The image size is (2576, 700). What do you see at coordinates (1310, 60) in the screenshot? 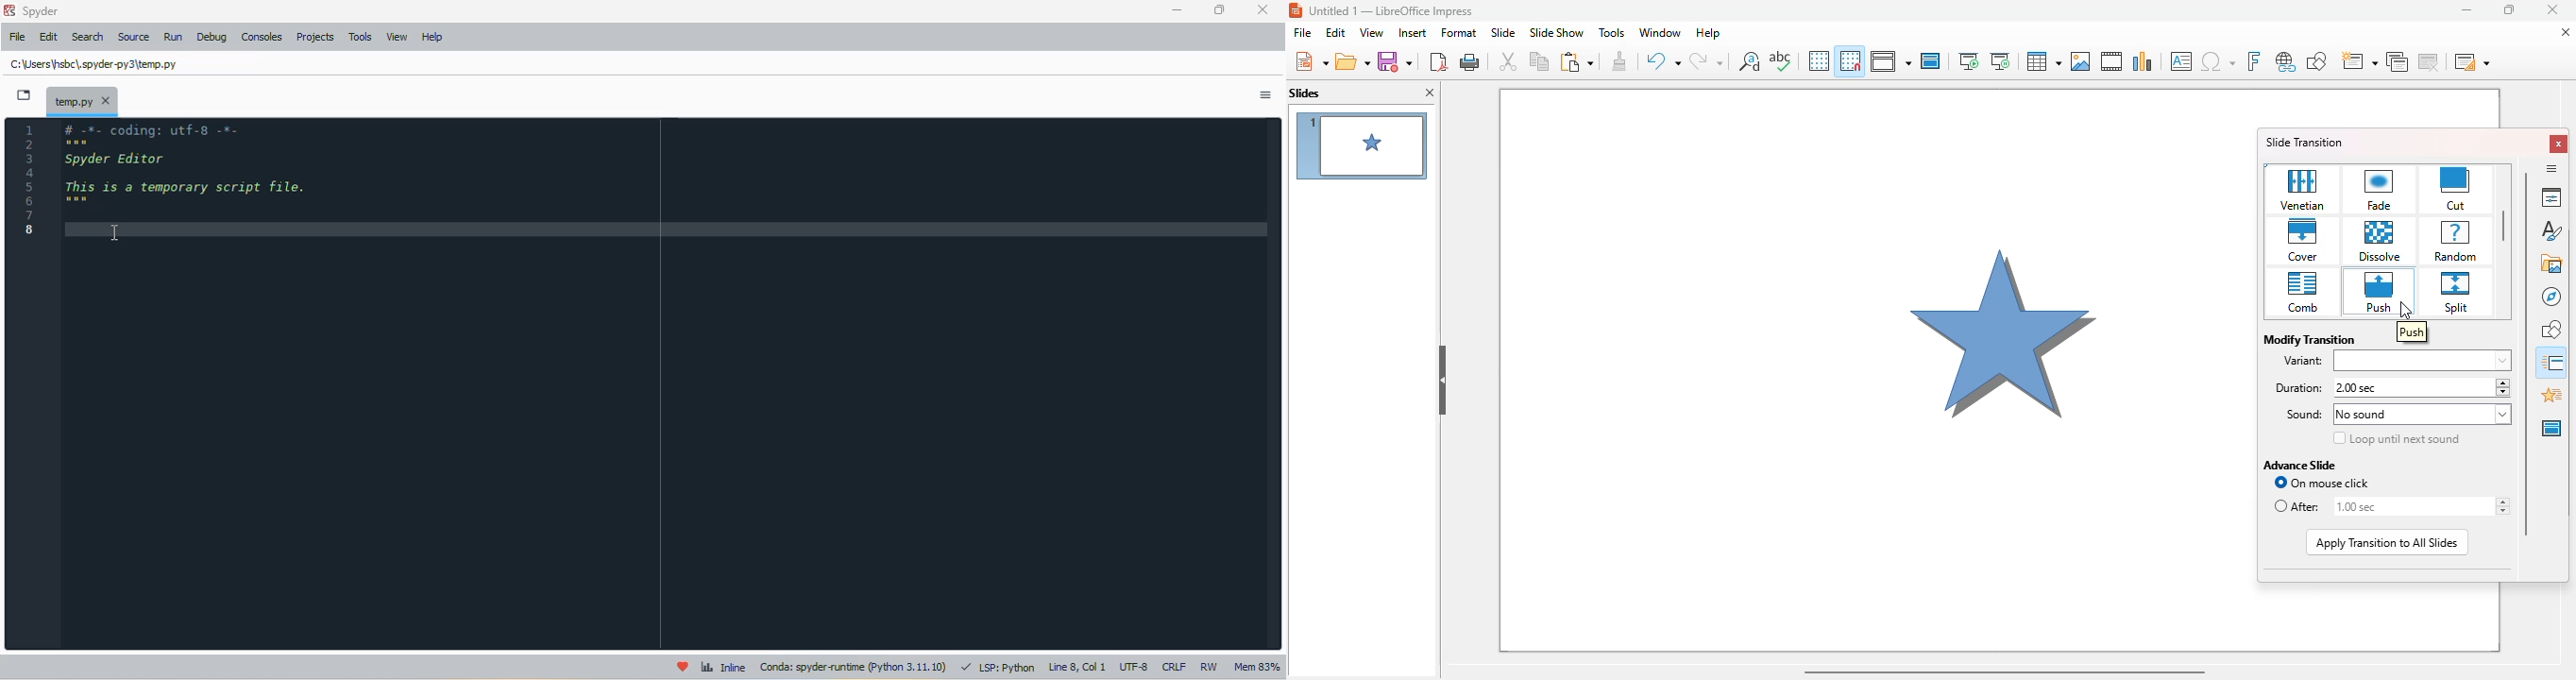
I see `new` at bounding box center [1310, 60].